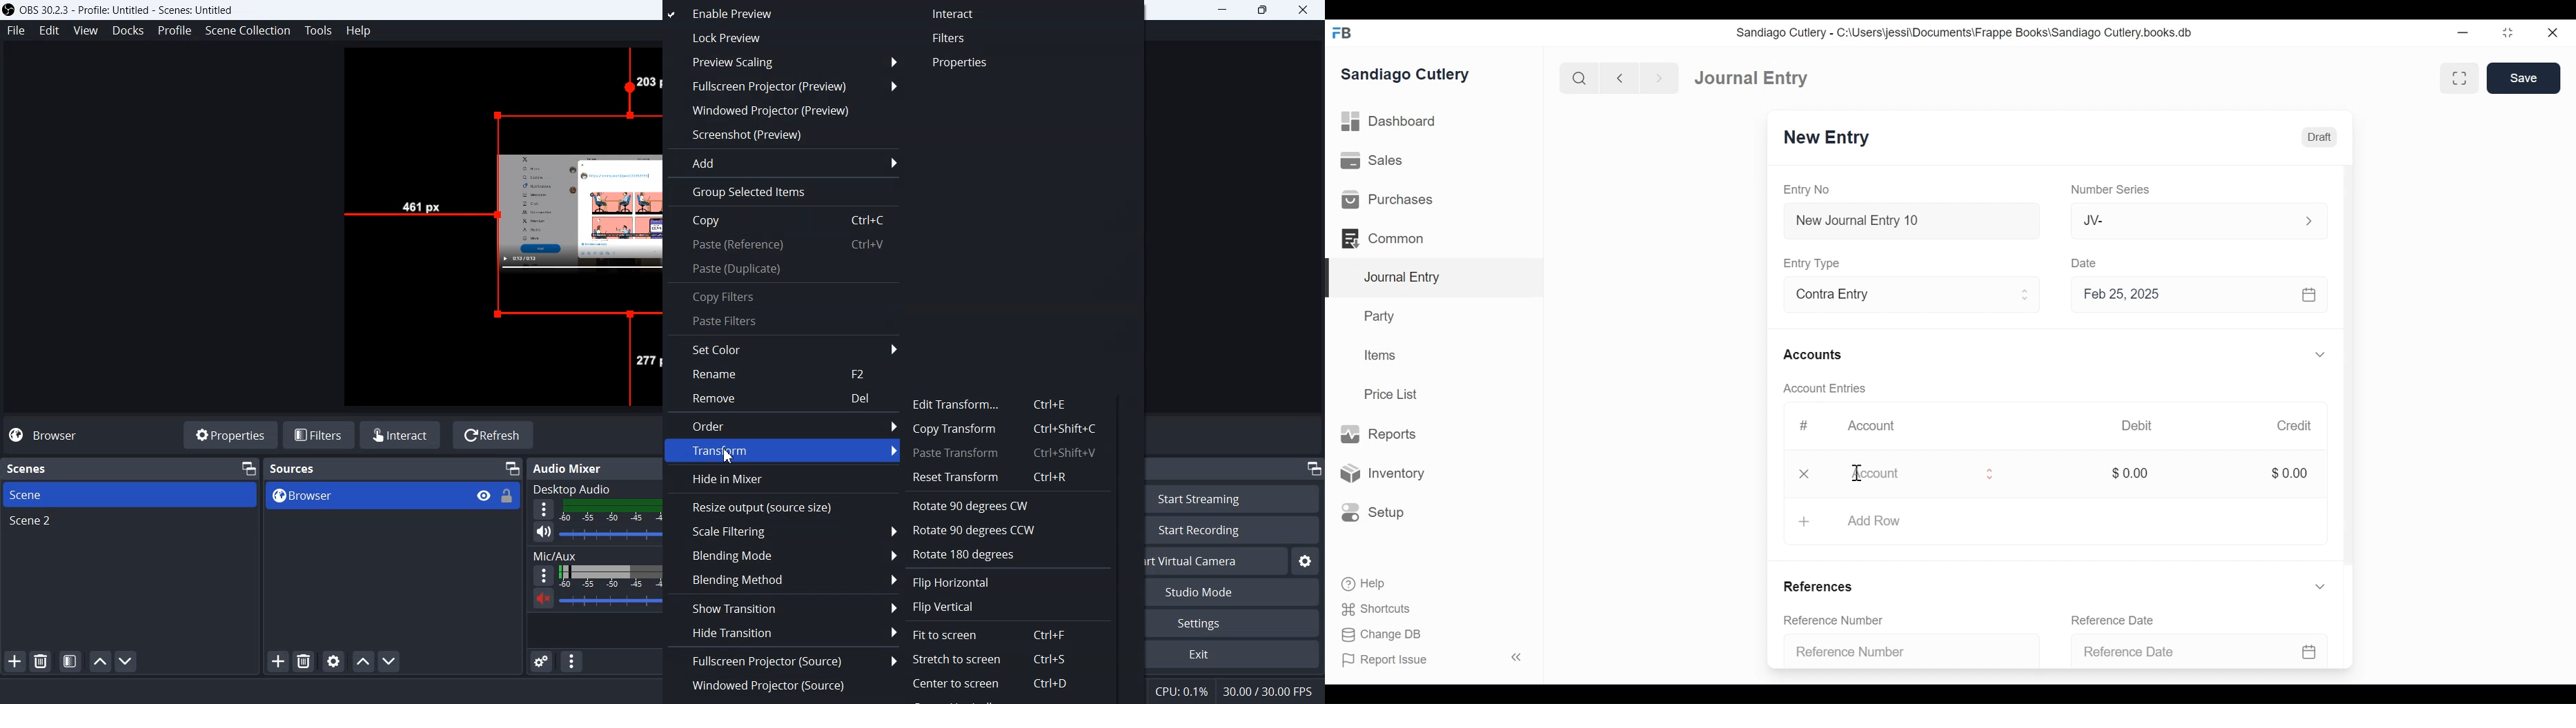  I want to click on Account, so click(1873, 427).